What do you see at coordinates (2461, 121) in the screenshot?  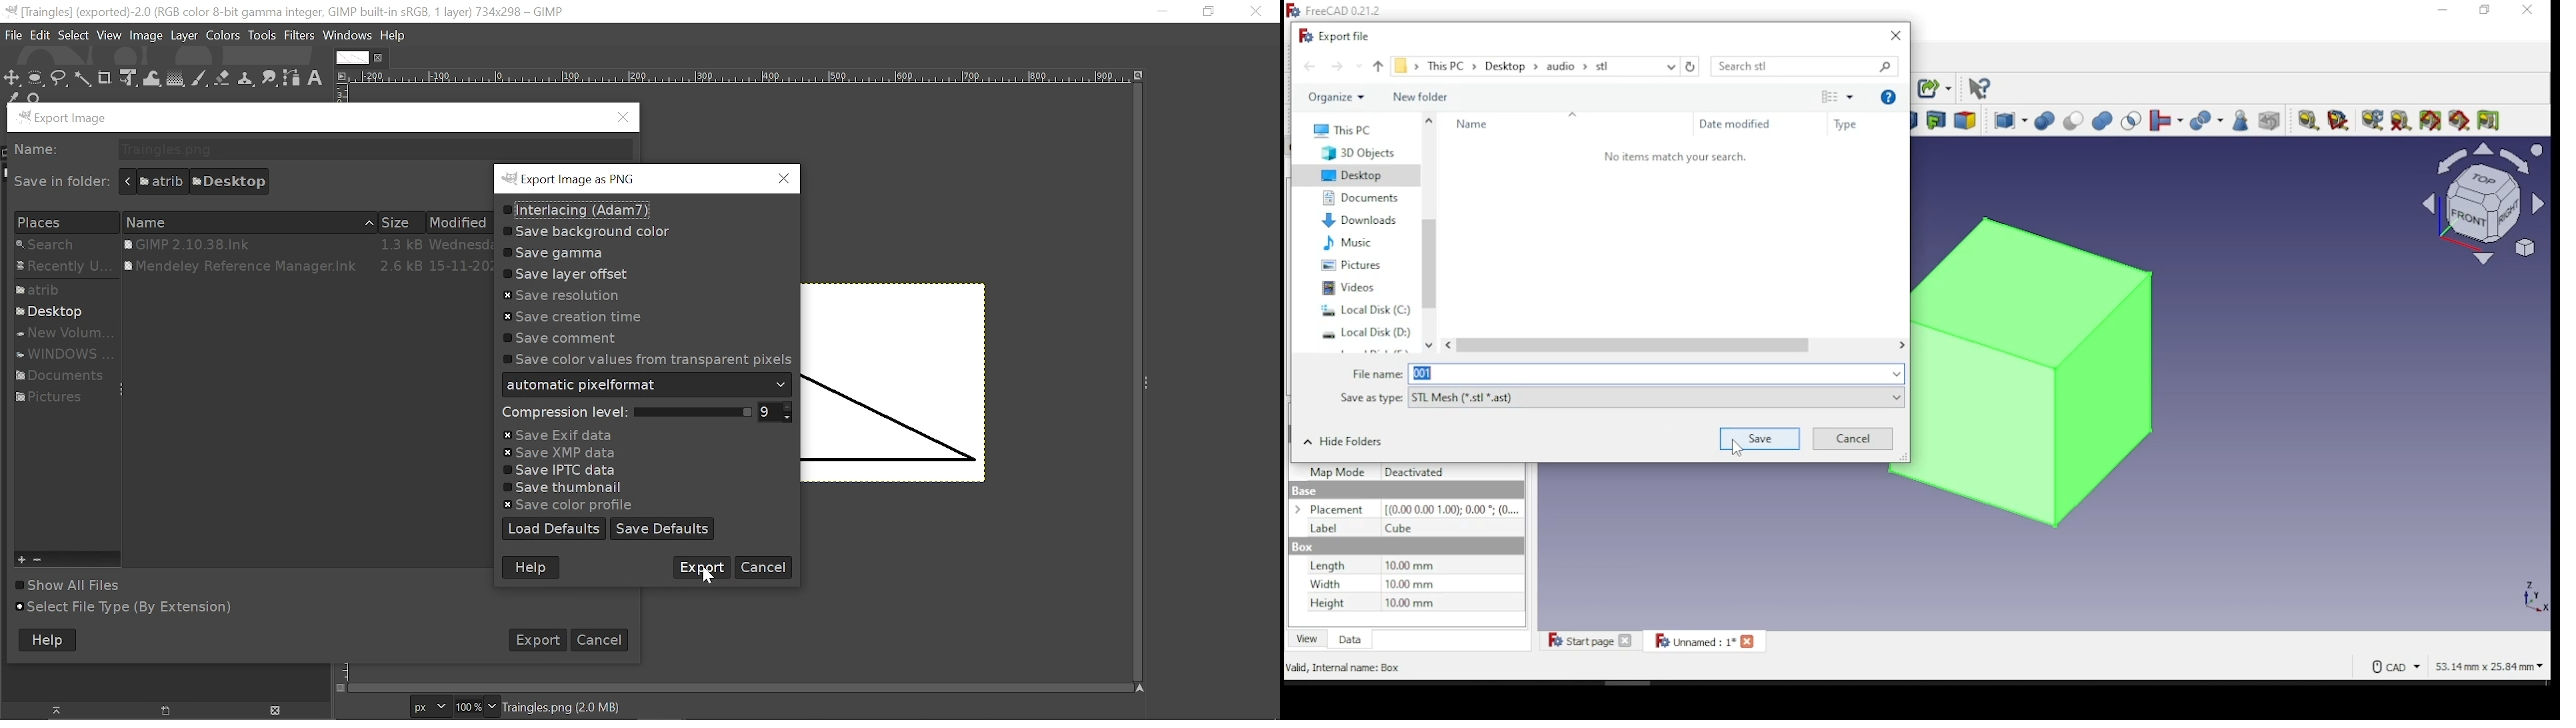 I see `toggle 3D` at bounding box center [2461, 121].